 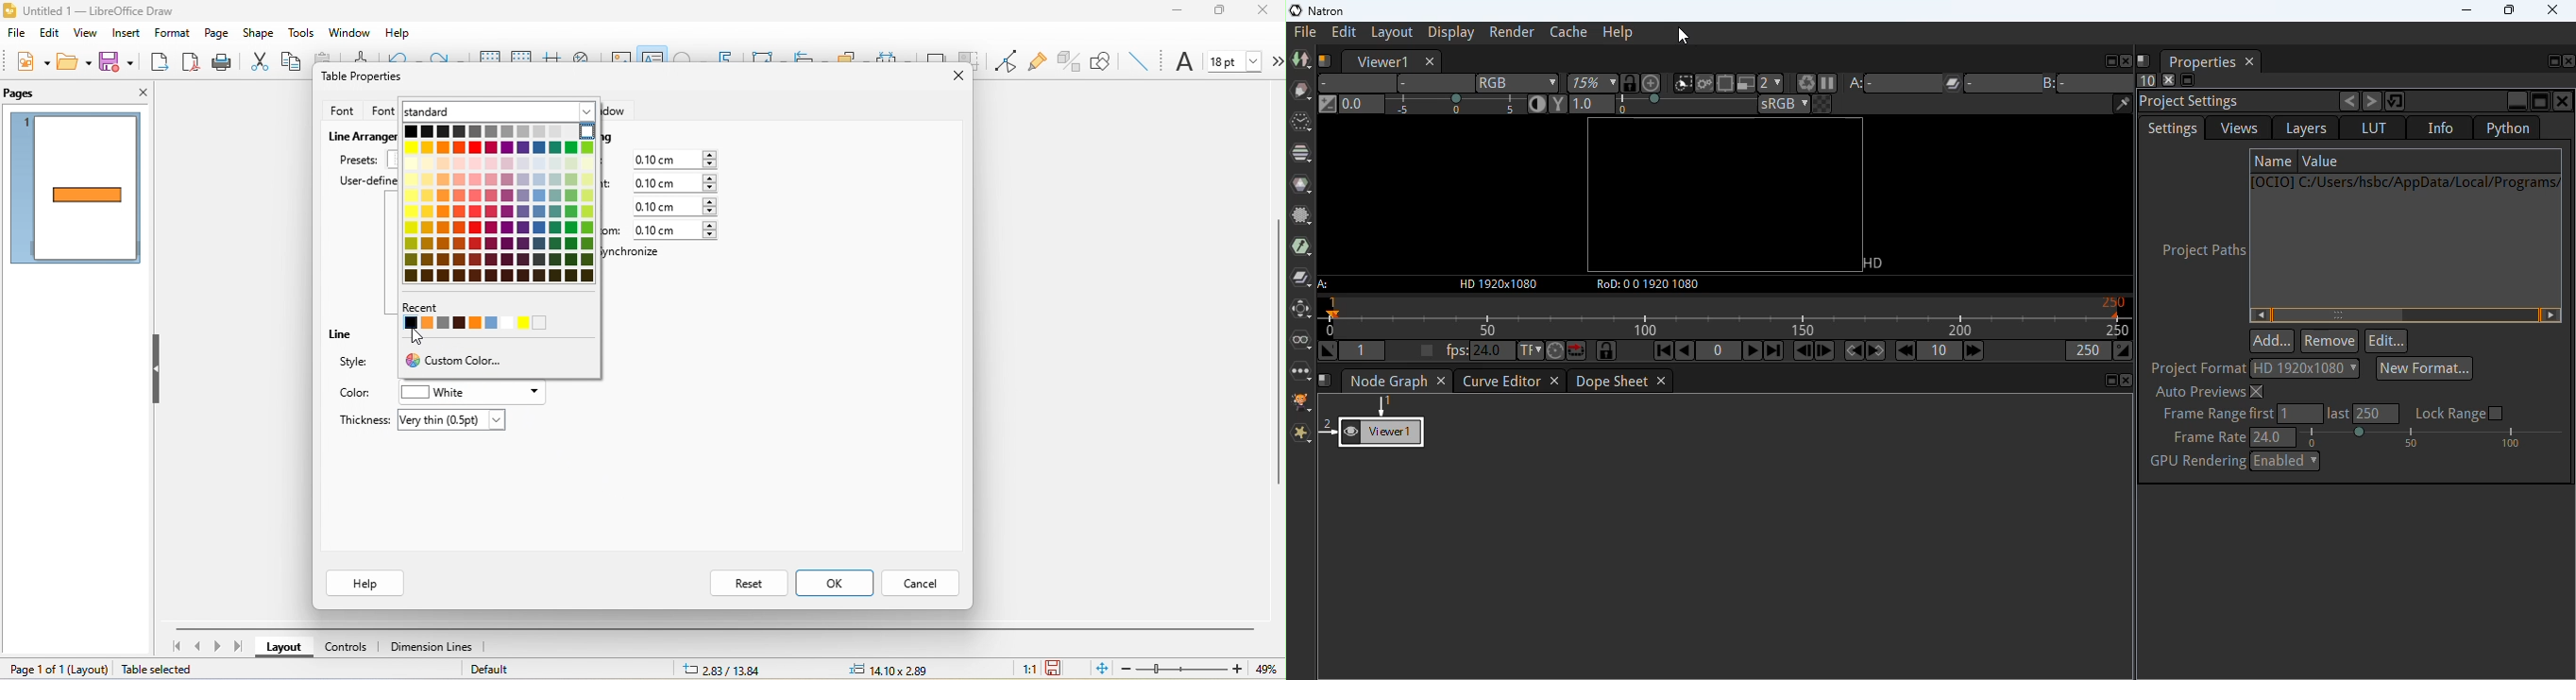 I want to click on hide, so click(x=158, y=372).